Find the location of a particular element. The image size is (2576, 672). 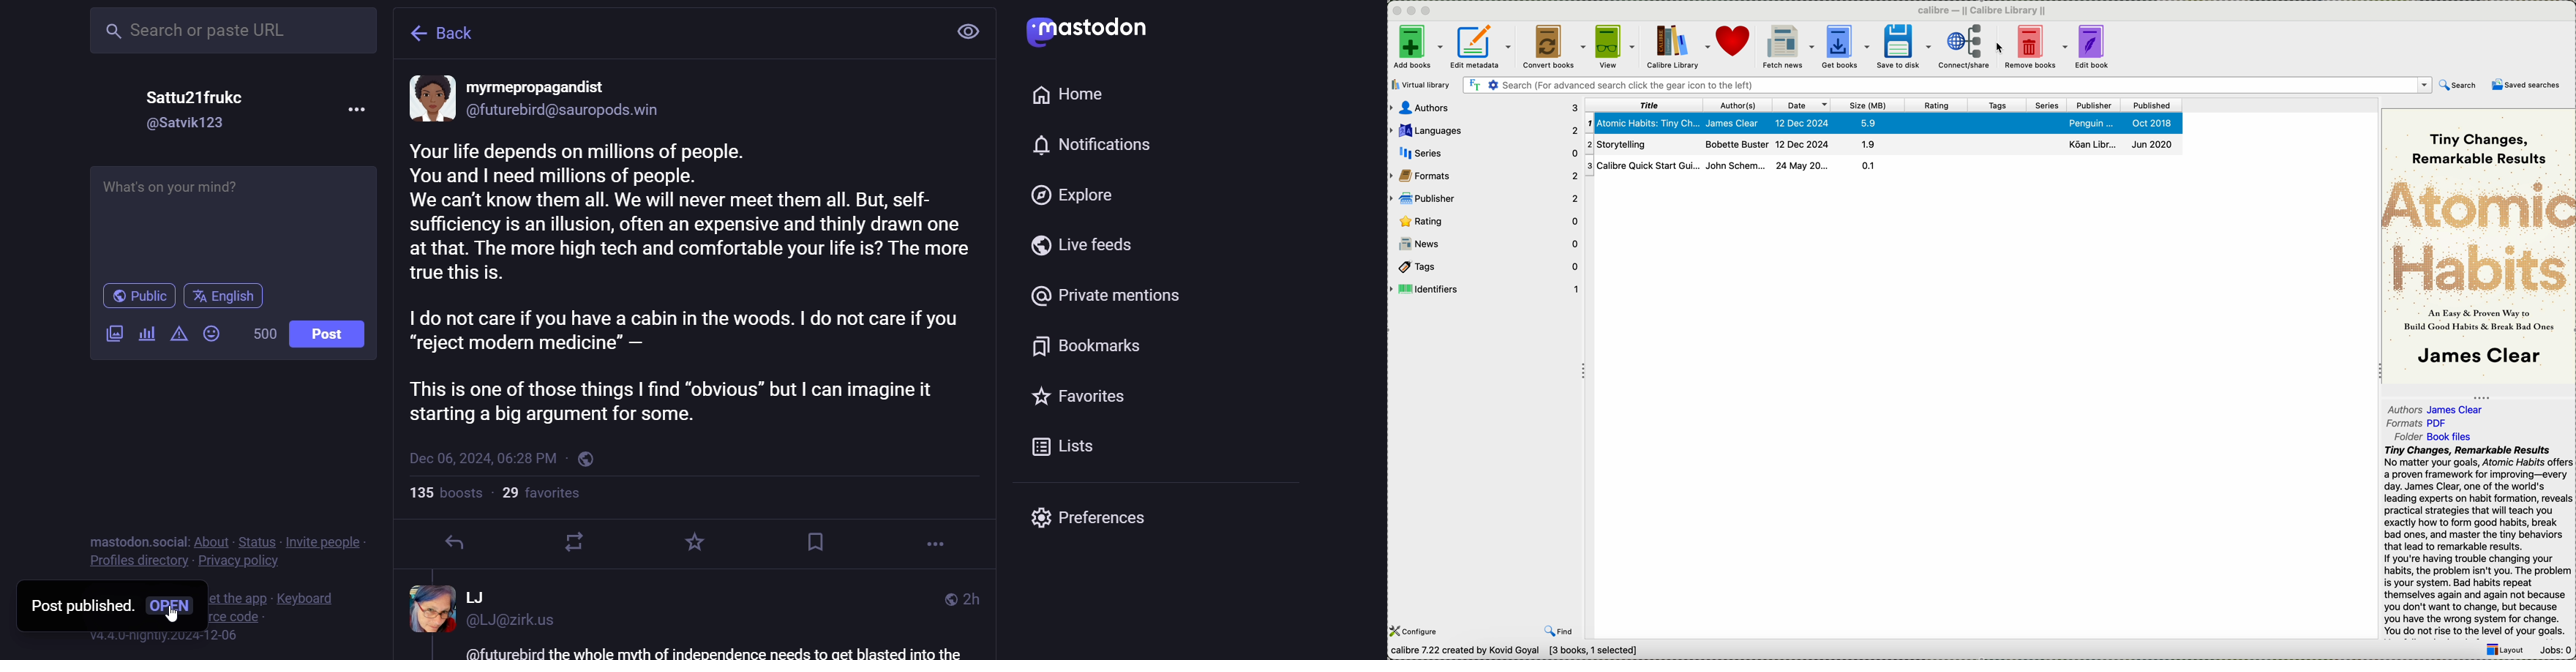

images/videos is located at coordinates (109, 334).